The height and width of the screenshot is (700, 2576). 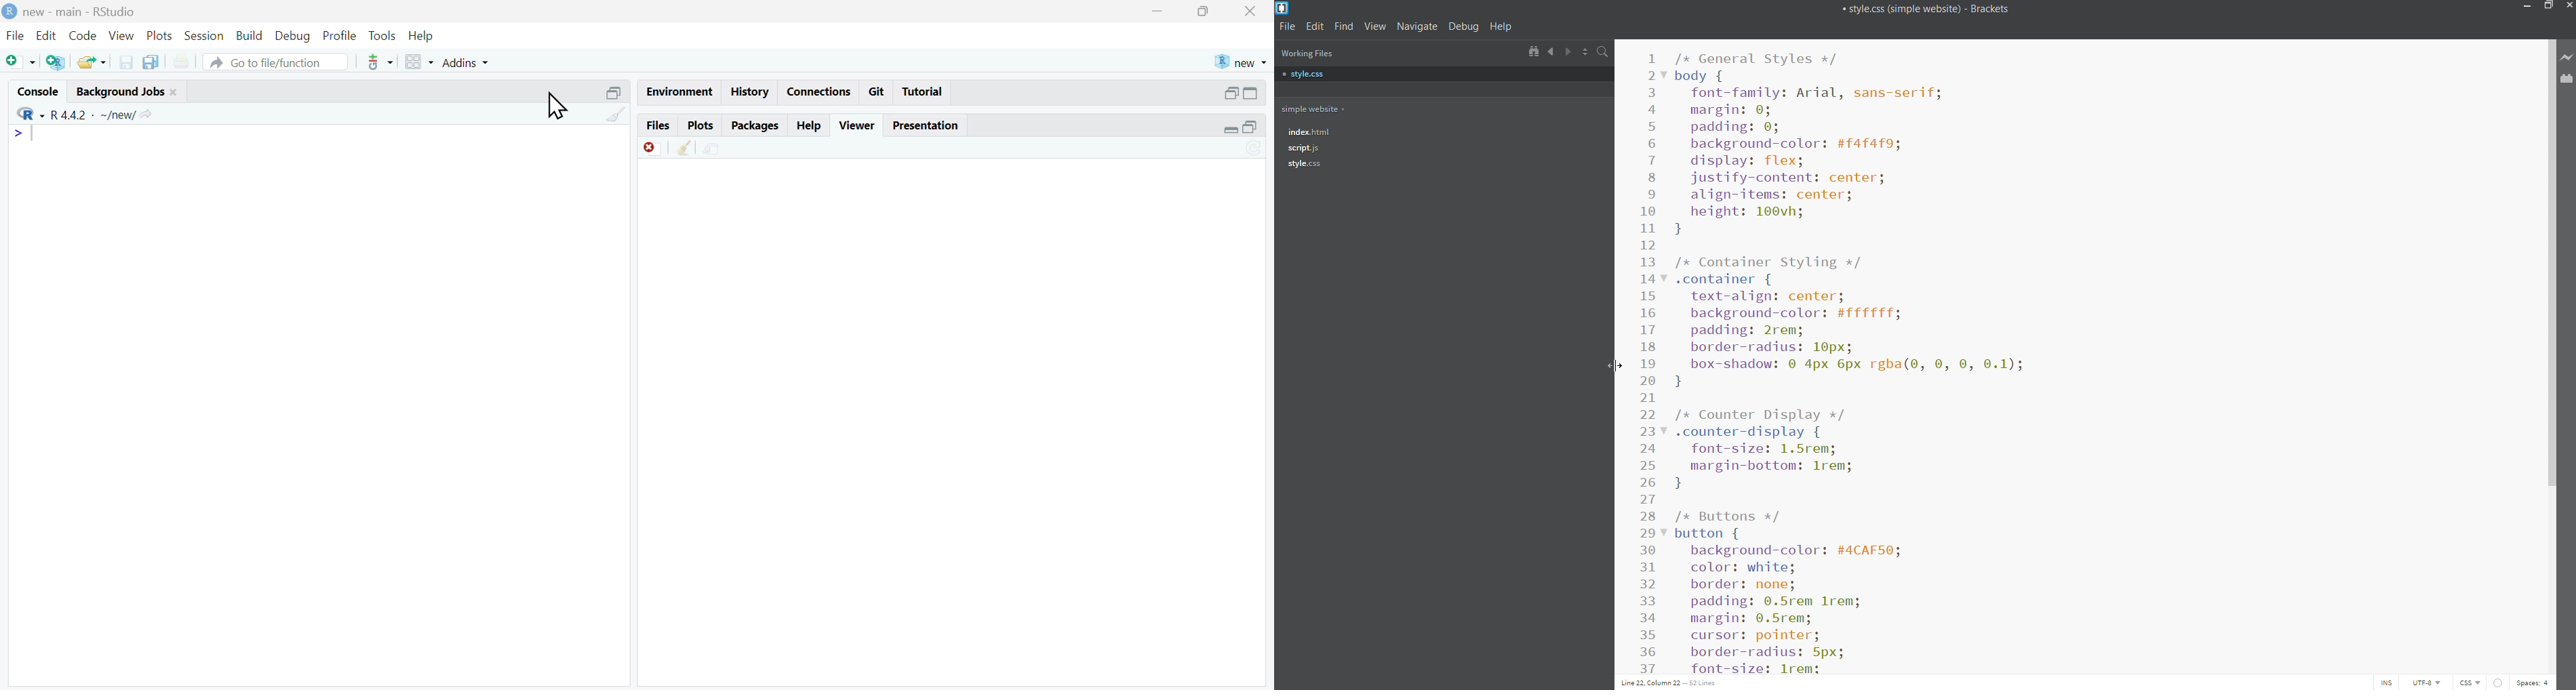 What do you see at coordinates (2568, 57) in the screenshot?
I see `live preview` at bounding box center [2568, 57].